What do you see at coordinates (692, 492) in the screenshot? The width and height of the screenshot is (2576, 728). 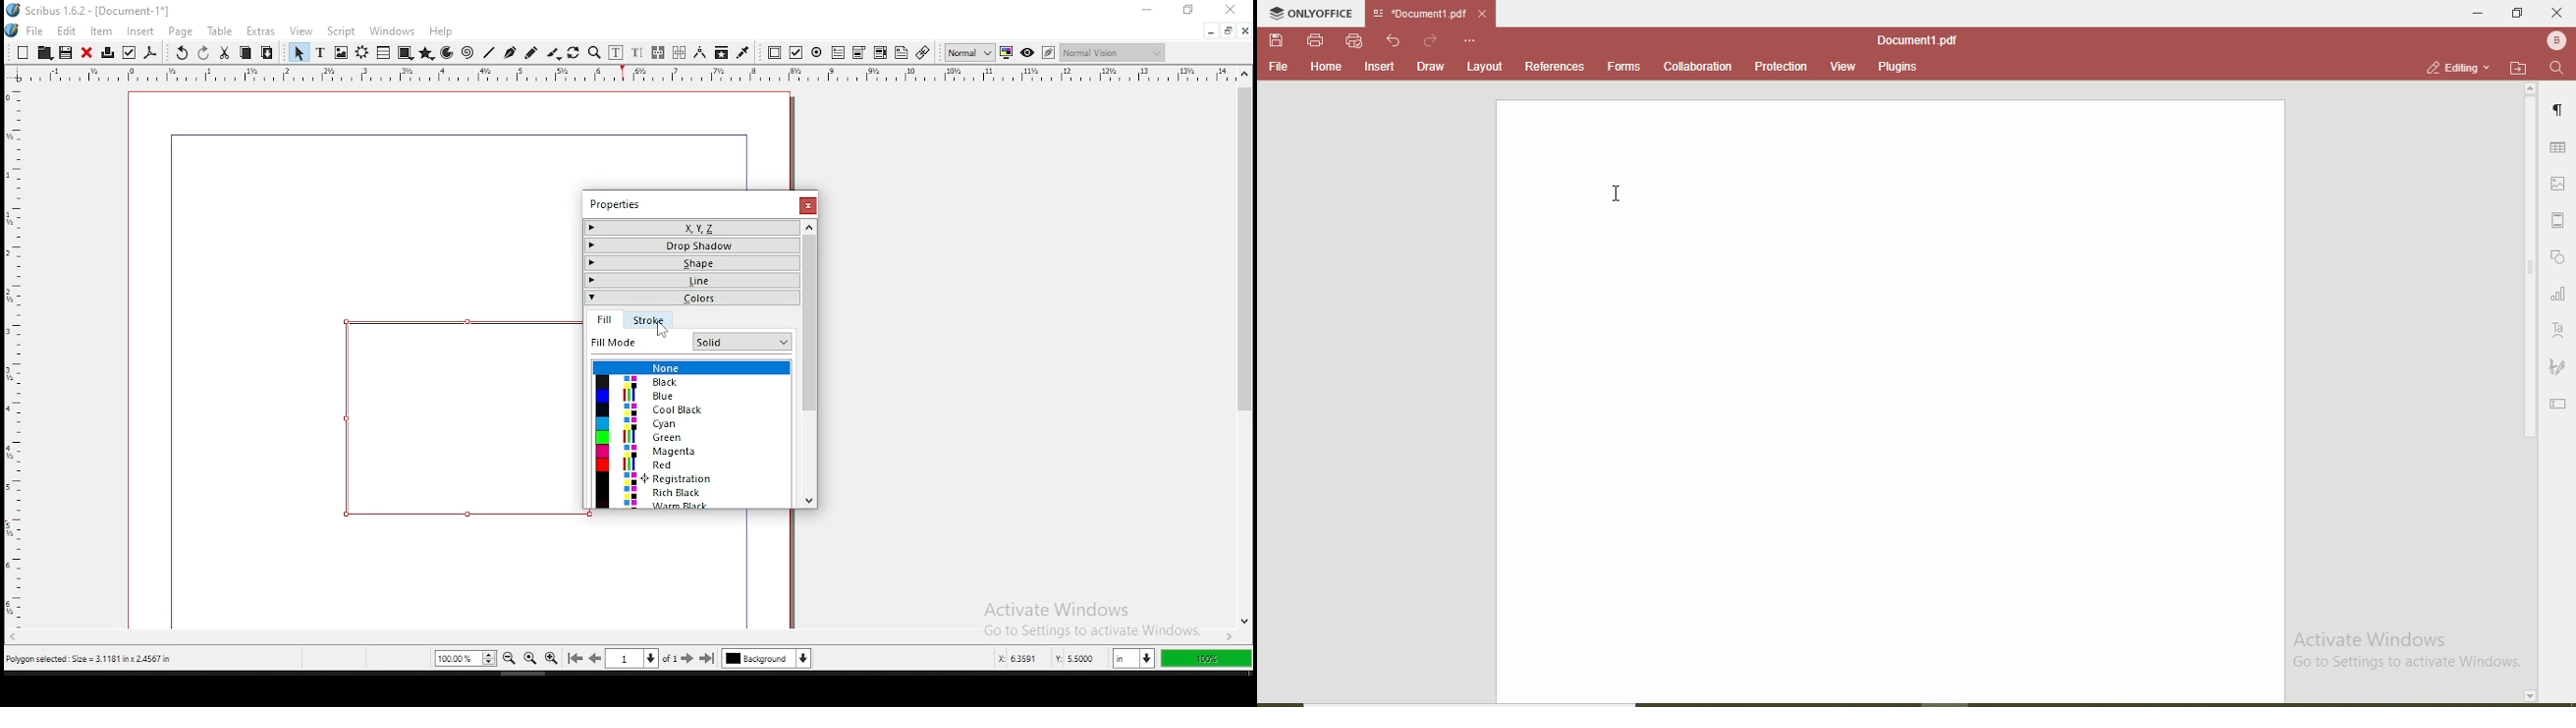 I see `rich black` at bounding box center [692, 492].